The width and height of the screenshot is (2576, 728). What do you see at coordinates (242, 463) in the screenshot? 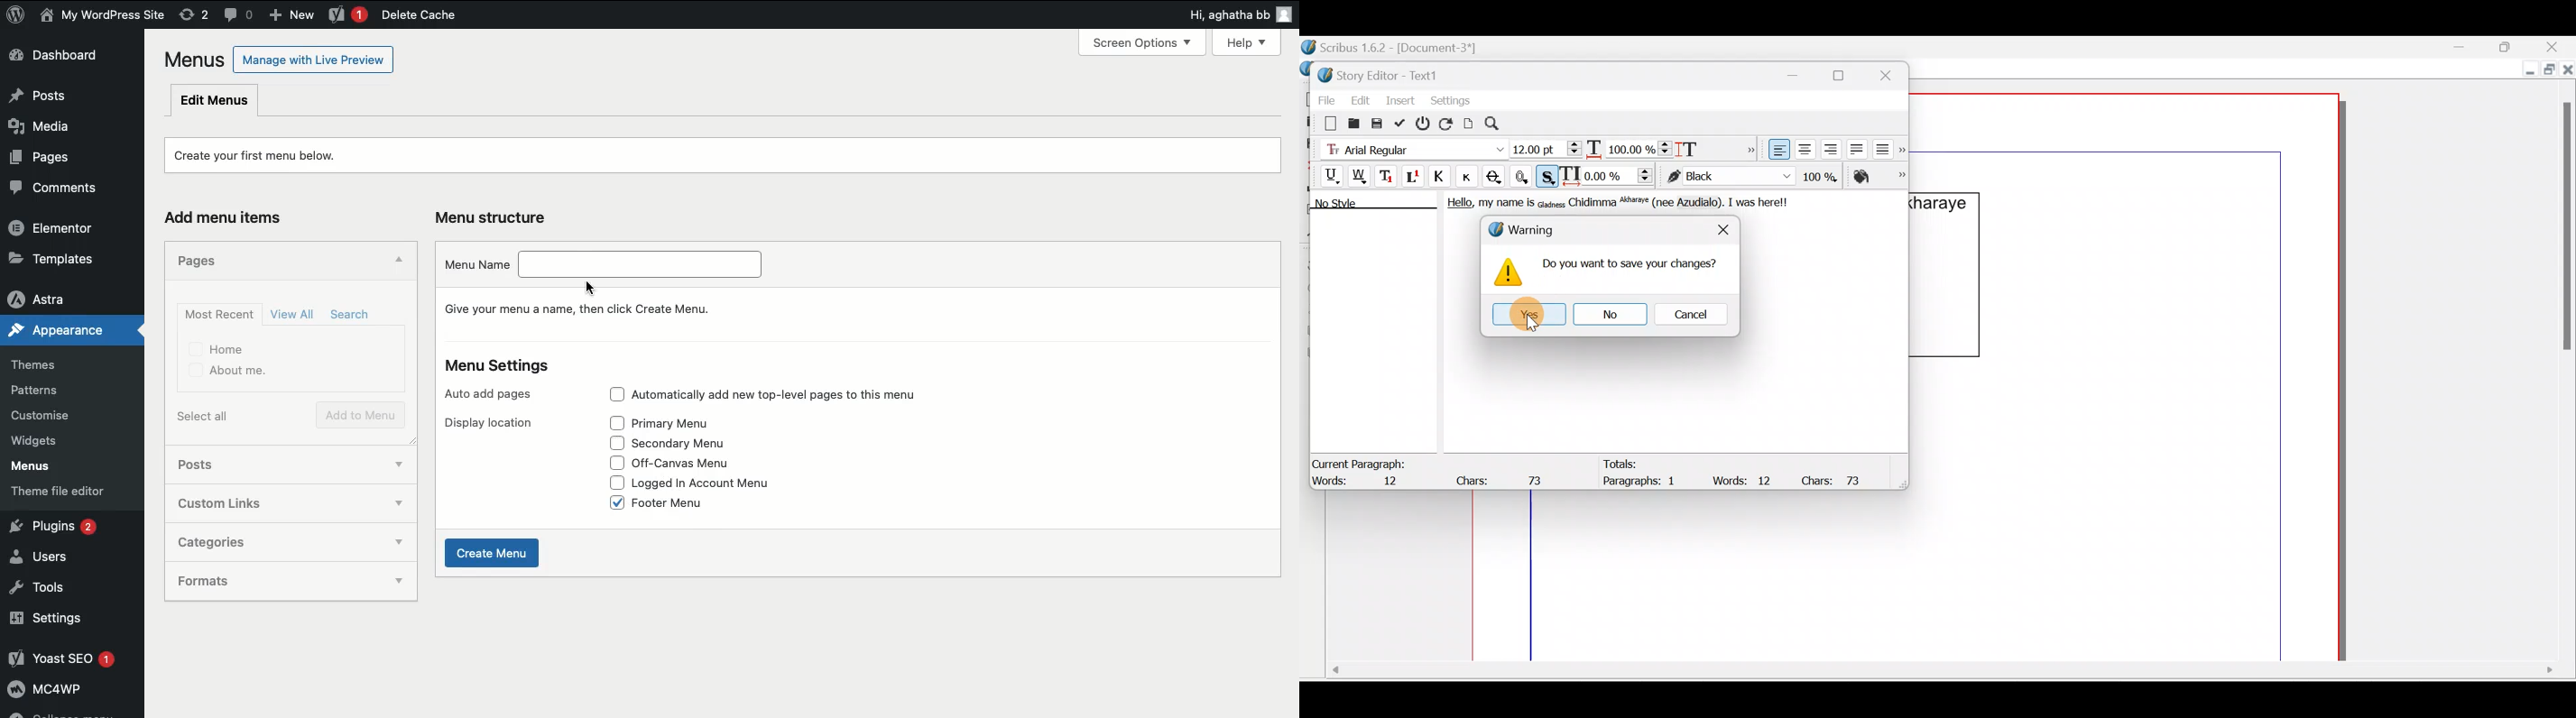
I see `Posts` at bounding box center [242, 463].